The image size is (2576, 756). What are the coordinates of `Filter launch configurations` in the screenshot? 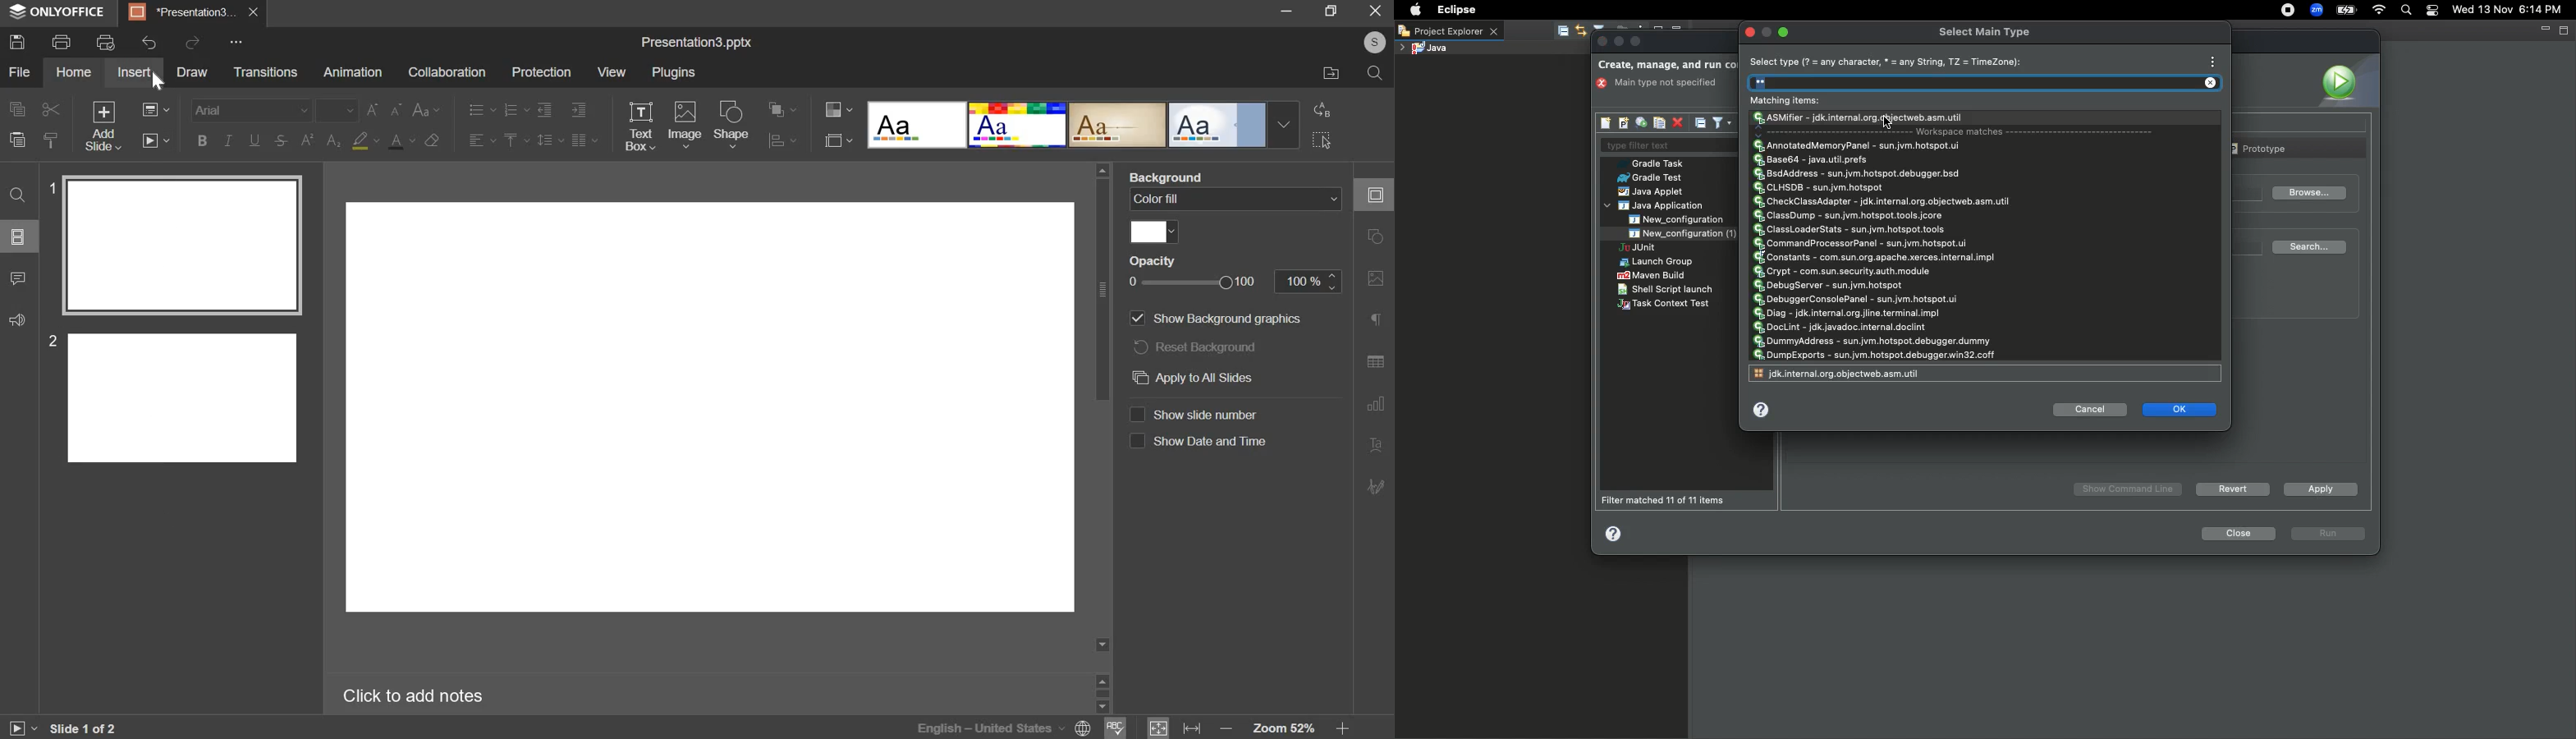 It's located at (1721, 122).